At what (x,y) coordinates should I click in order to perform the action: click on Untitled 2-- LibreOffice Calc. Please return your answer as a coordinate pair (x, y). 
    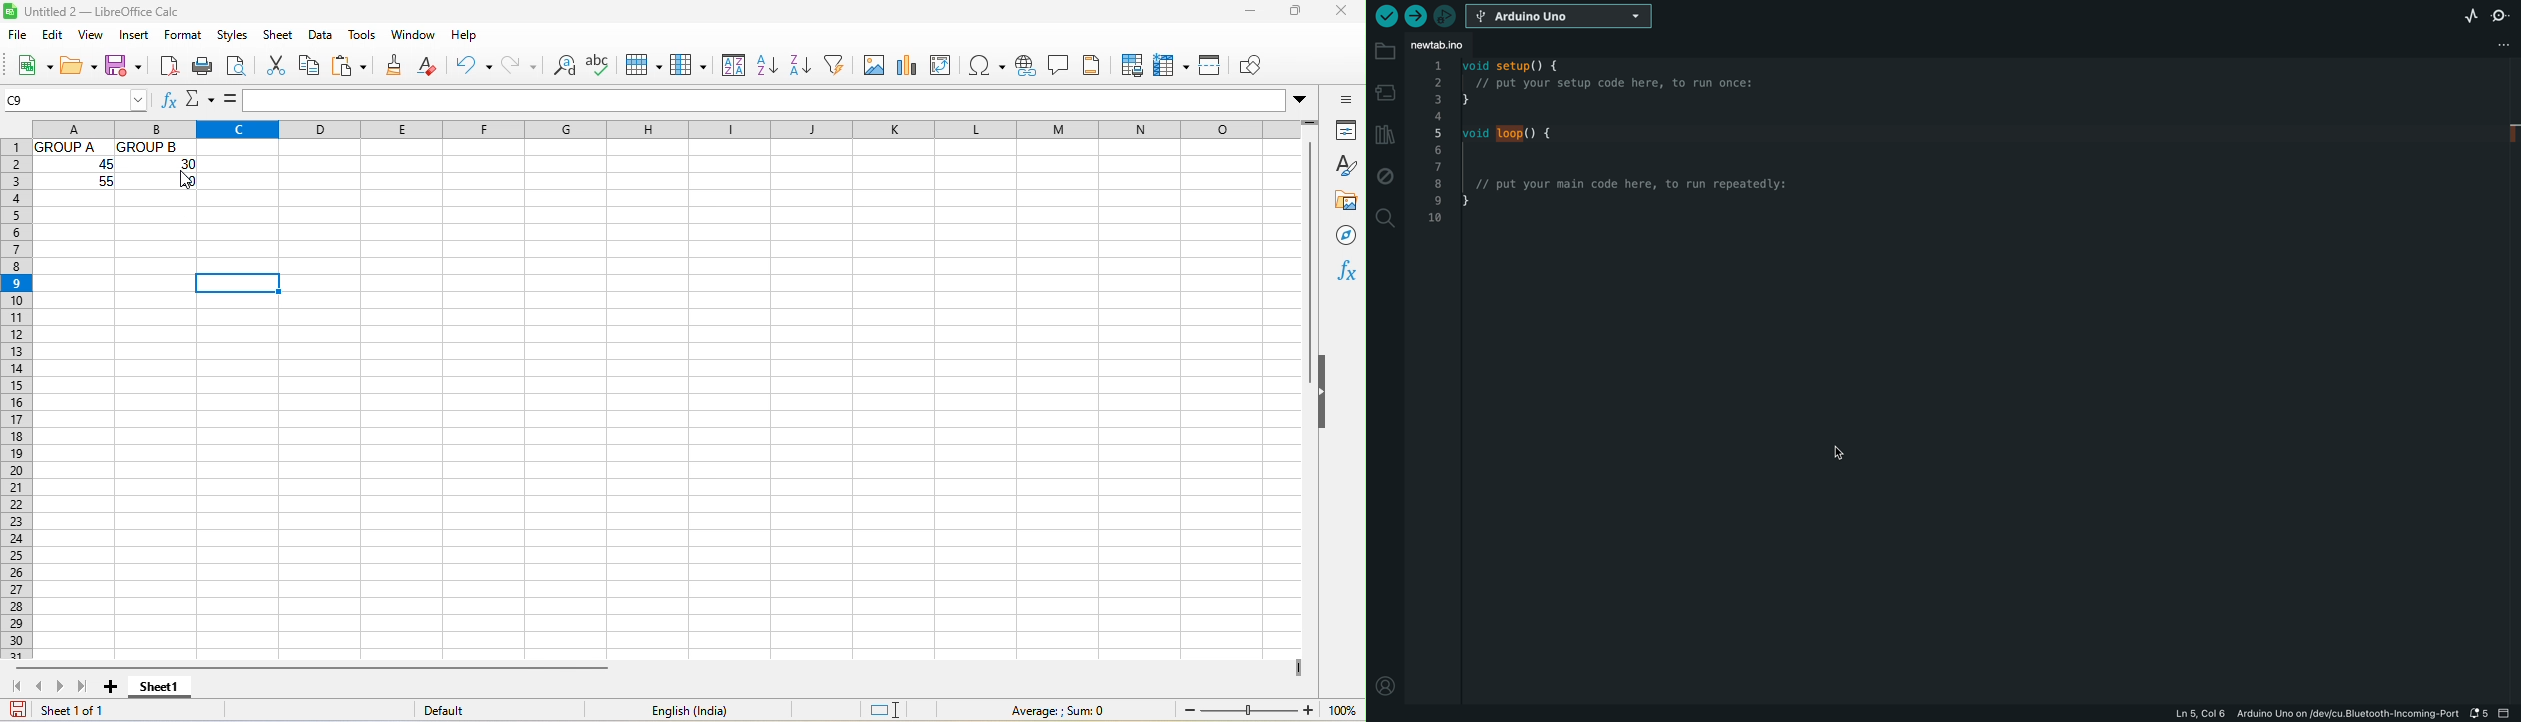
    Looking at the image, I should click on (126, 12).